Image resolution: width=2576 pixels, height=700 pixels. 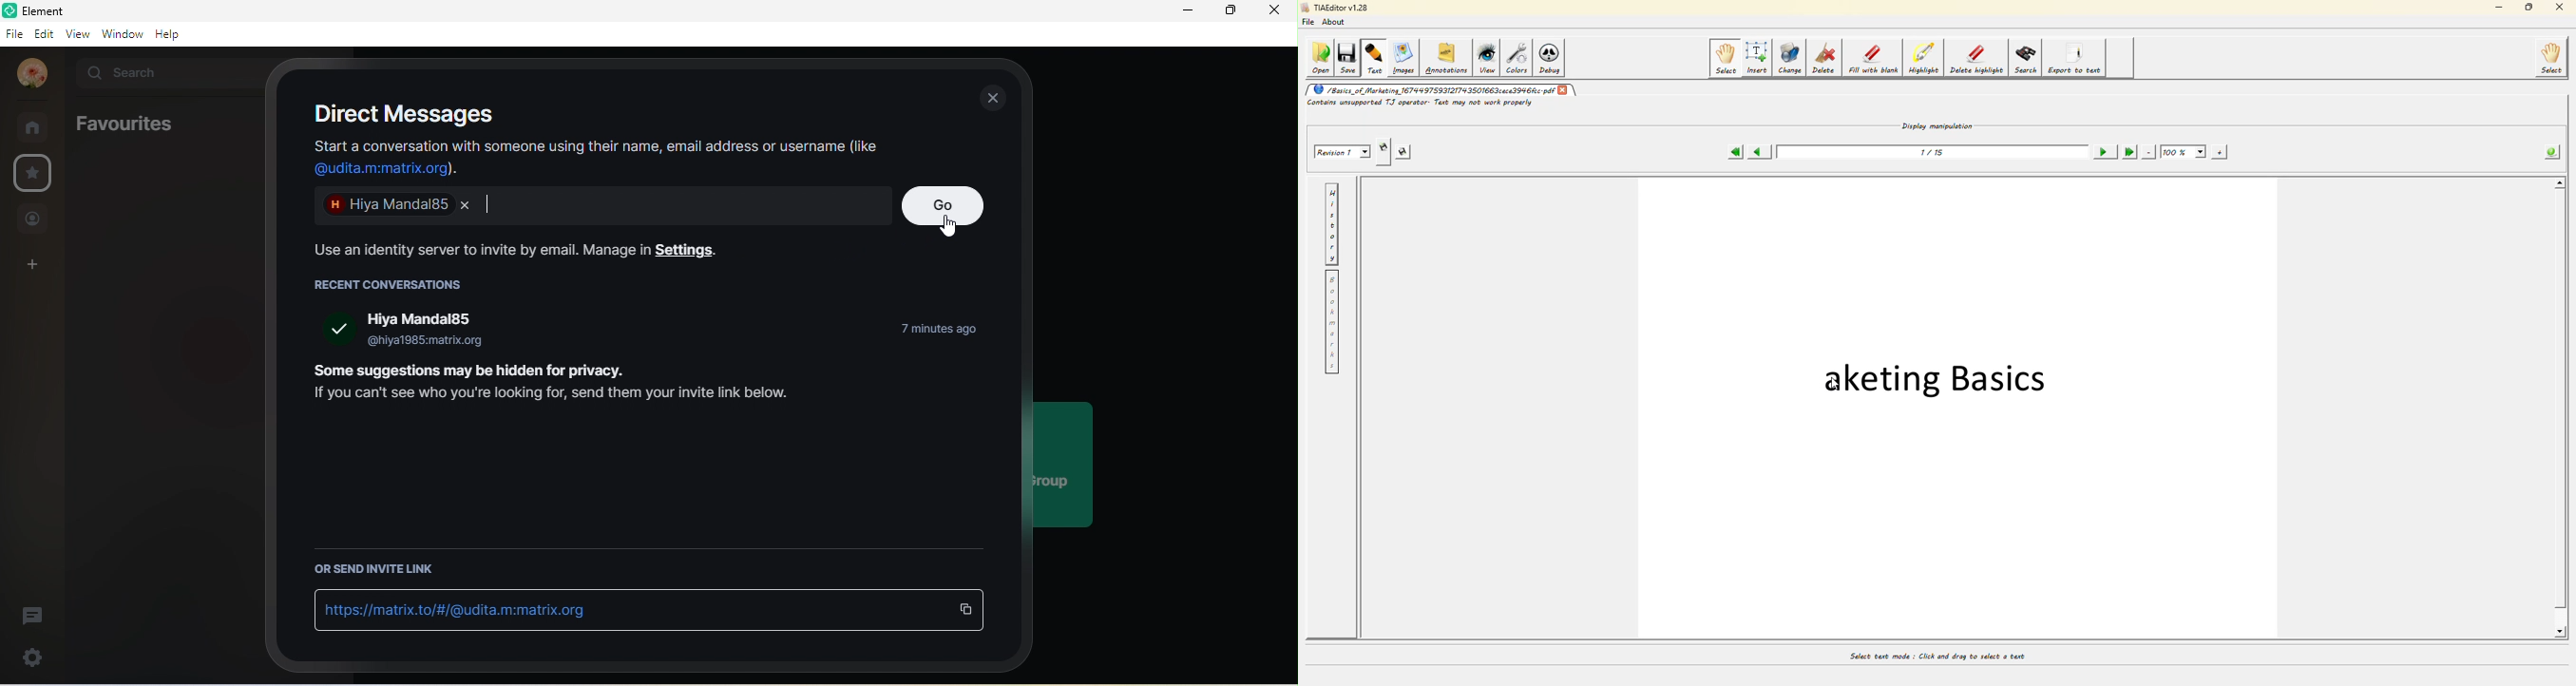 What do you see at coordinates (33, 616) in the screenshot?
I see `thread` at bounding box center [33, 616].